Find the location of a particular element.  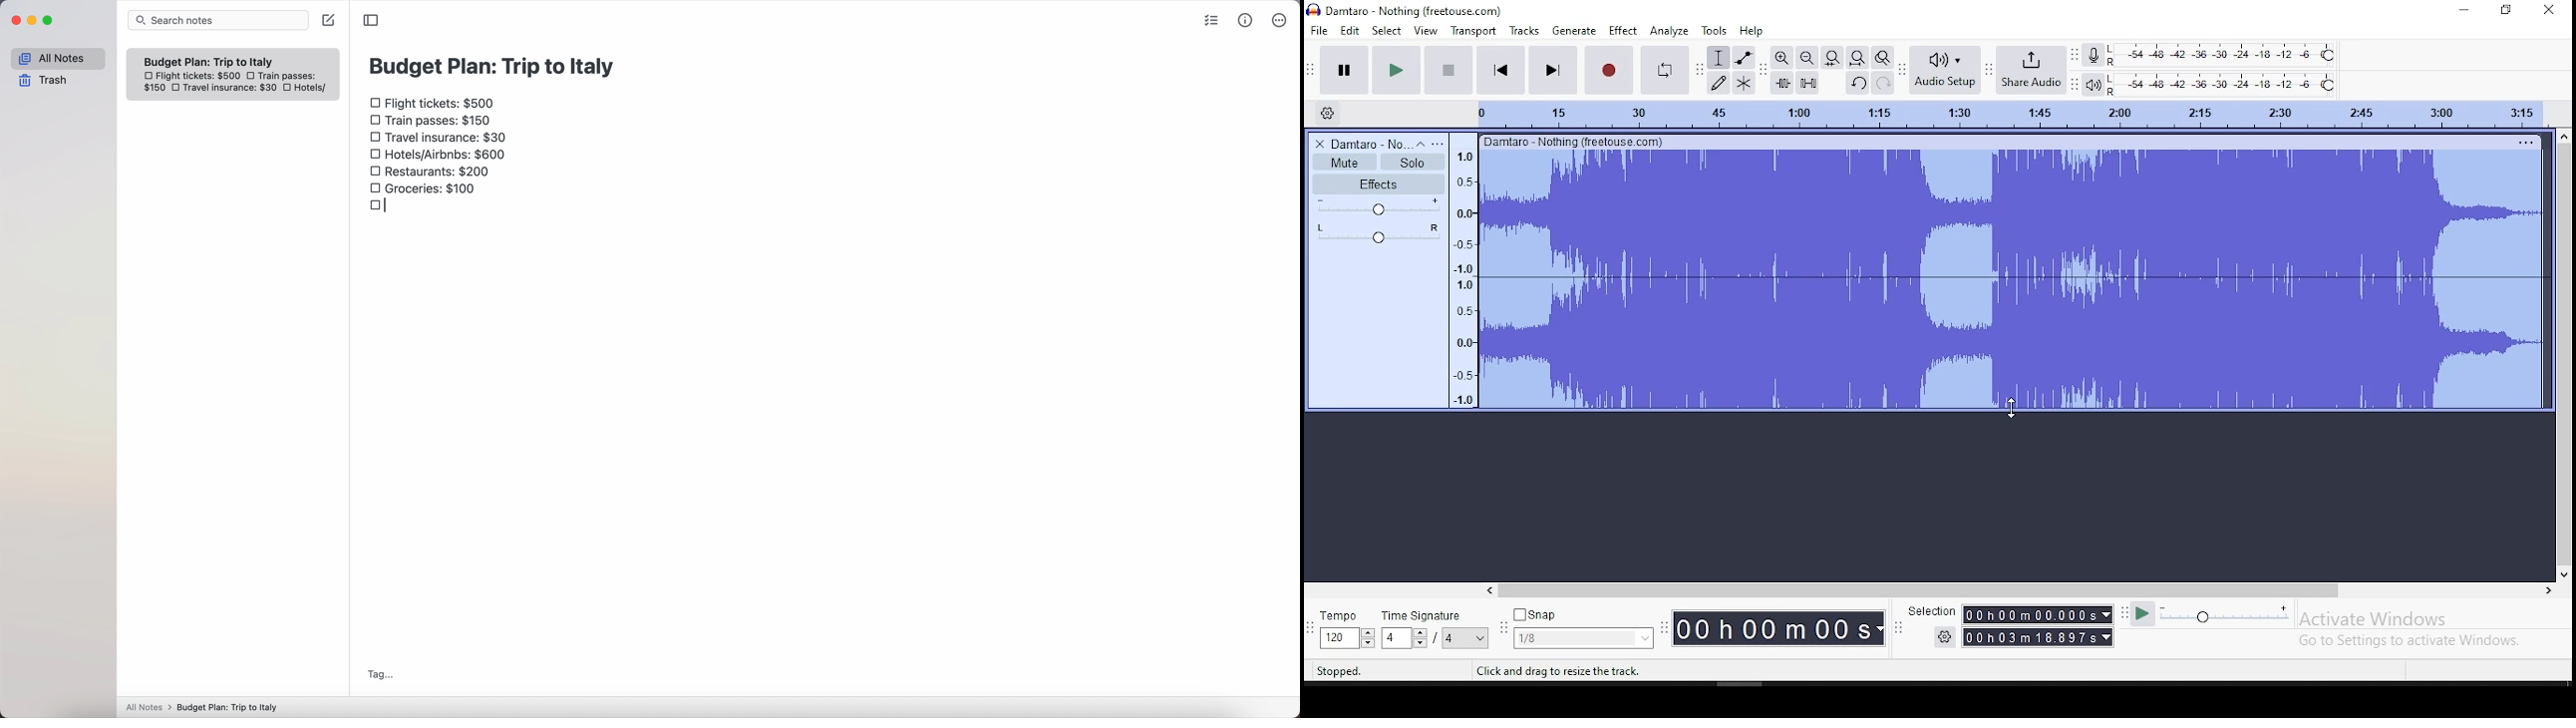

 is located at coordinates (2122, 612).